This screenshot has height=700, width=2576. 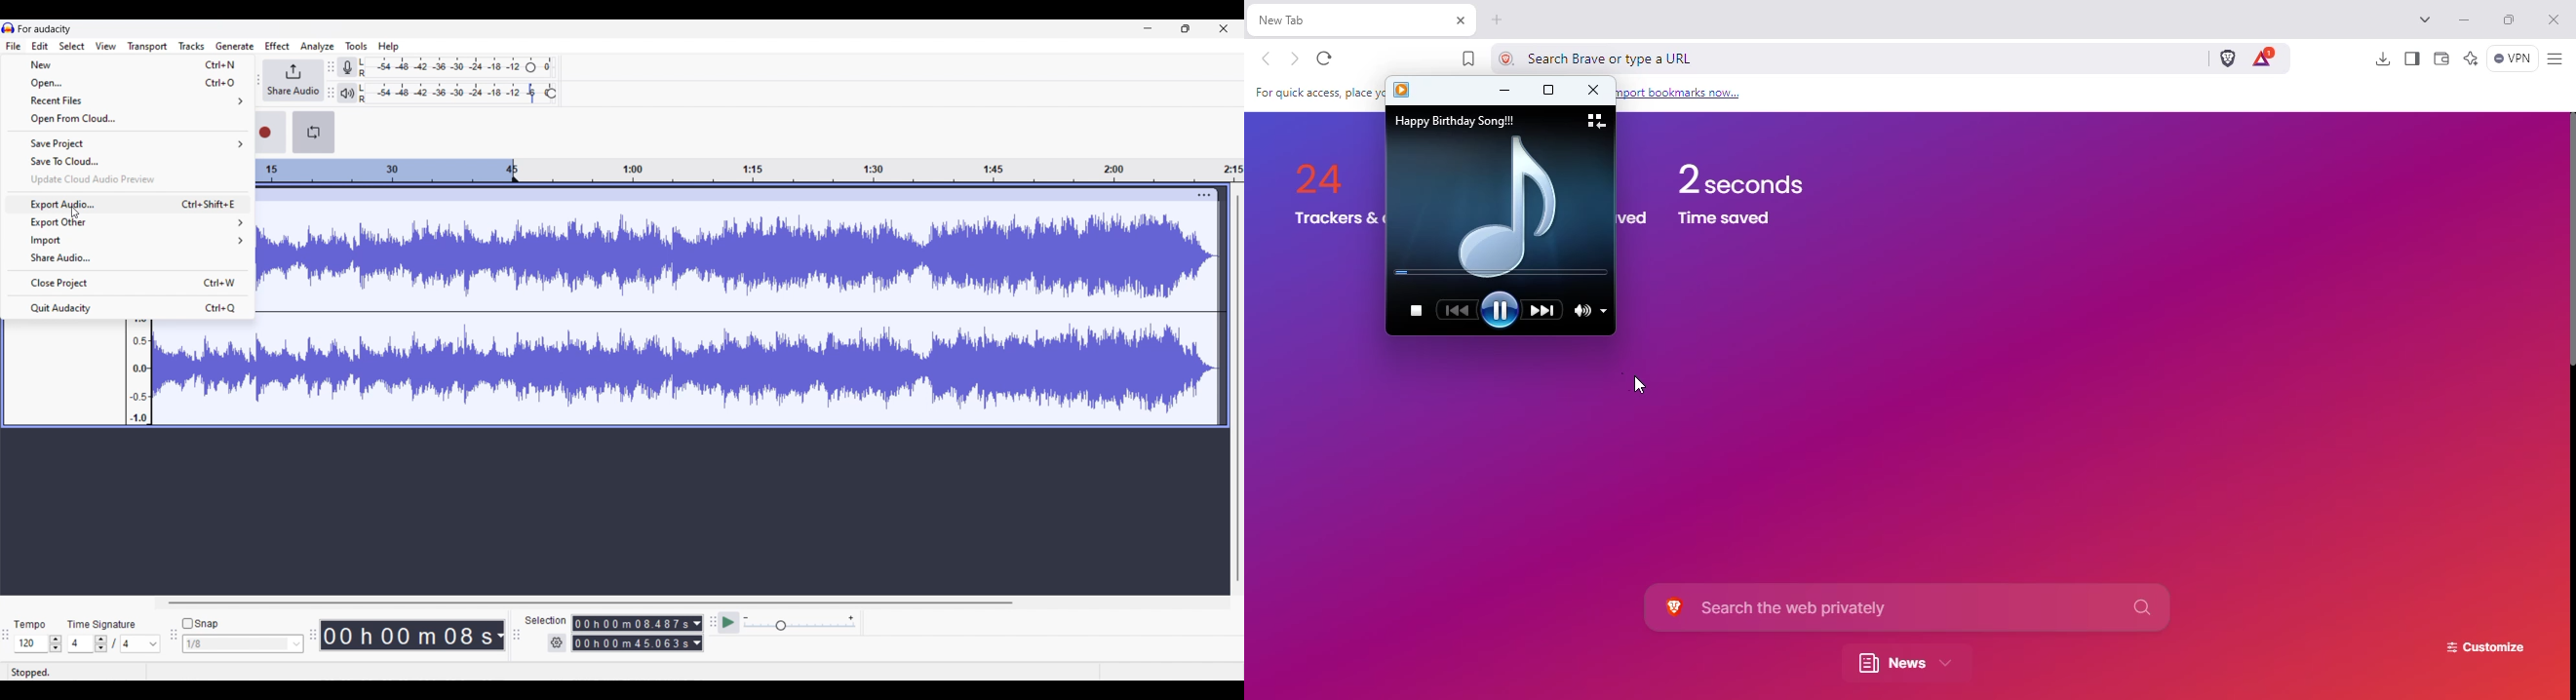 What do you see at coordinates (129, 161) in the screenshot?
I see `Save to cloud` at bounding box center [129, 161].